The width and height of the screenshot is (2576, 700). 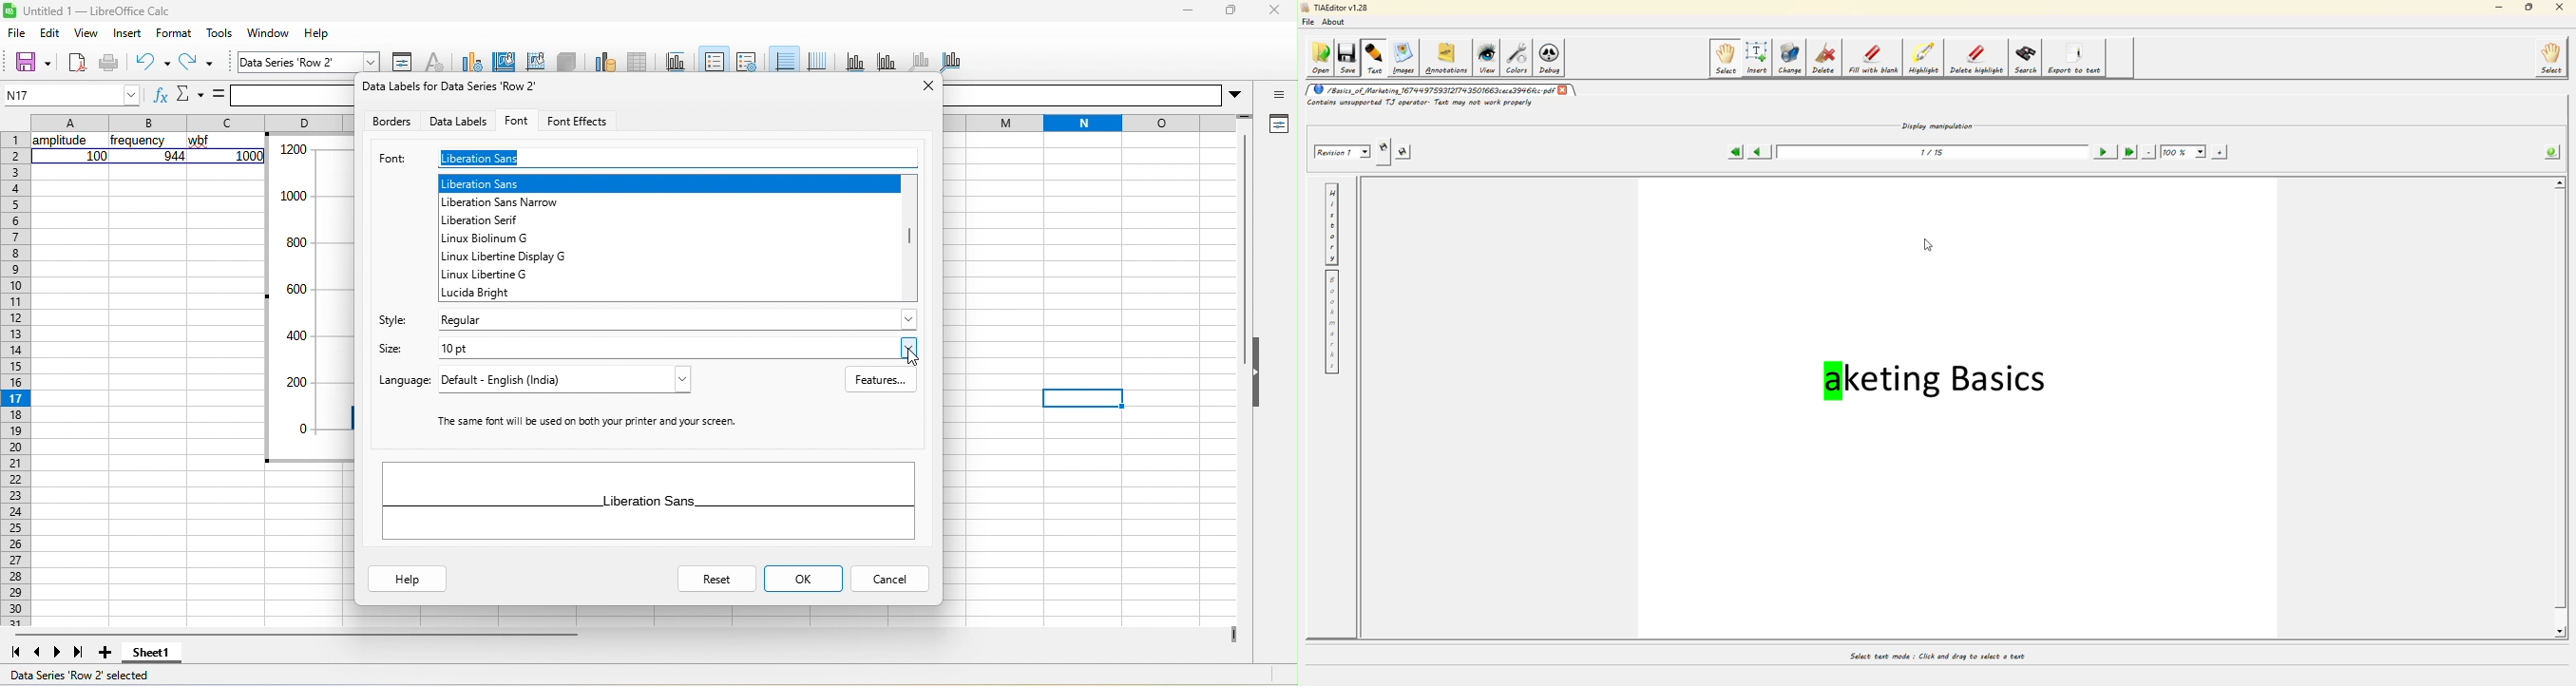 What do you see at coordinates (60, 141) in the screenshot?
I see `amplitude` at bounding box center [60, 141].